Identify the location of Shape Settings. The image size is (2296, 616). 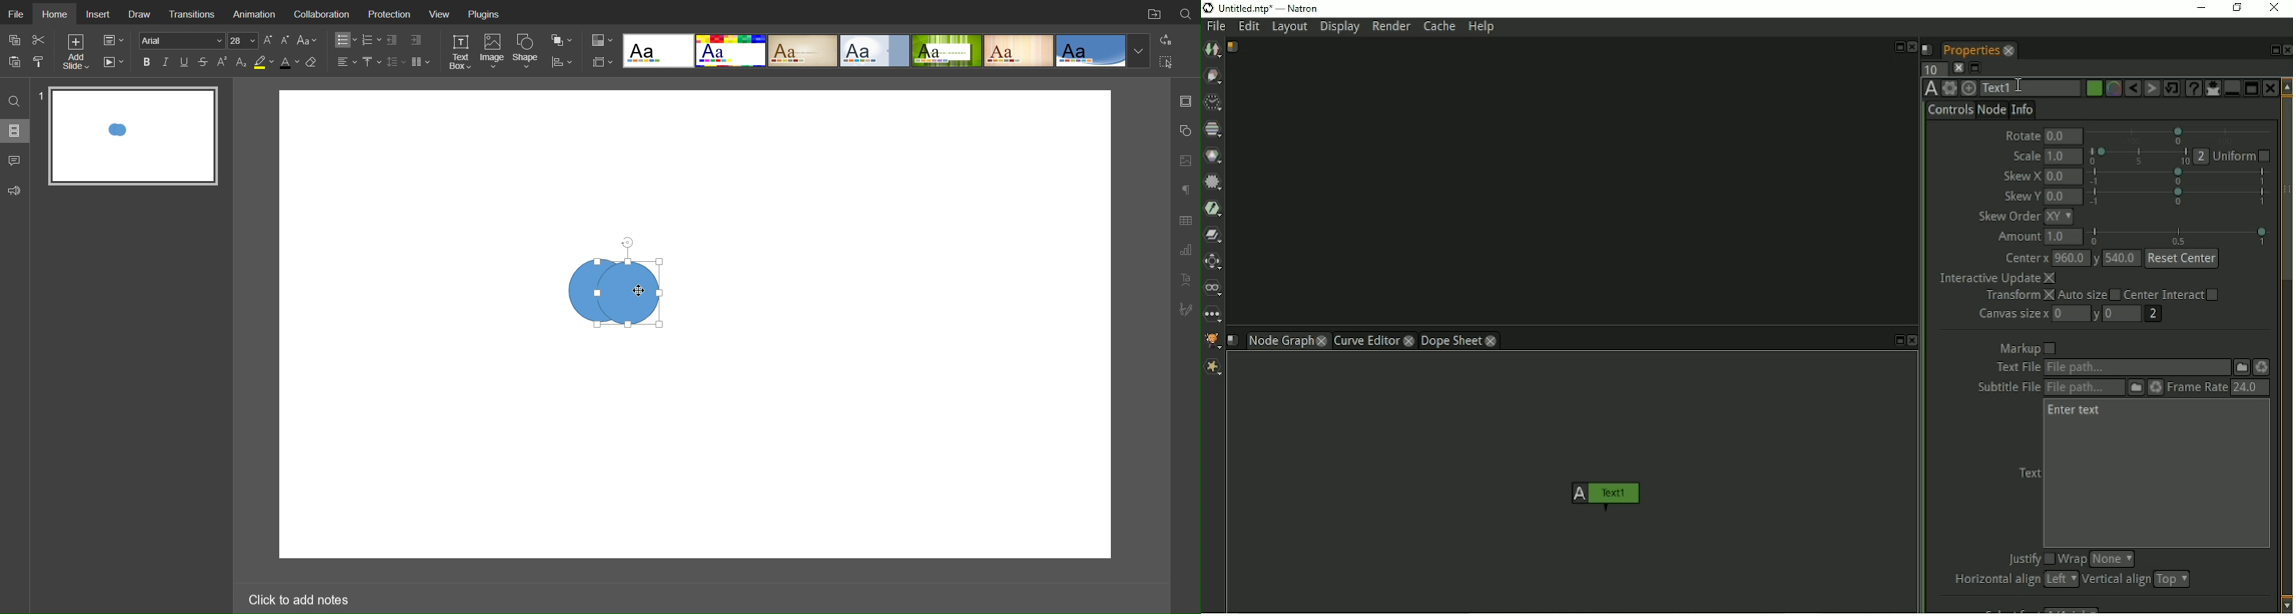
(1185, 131).